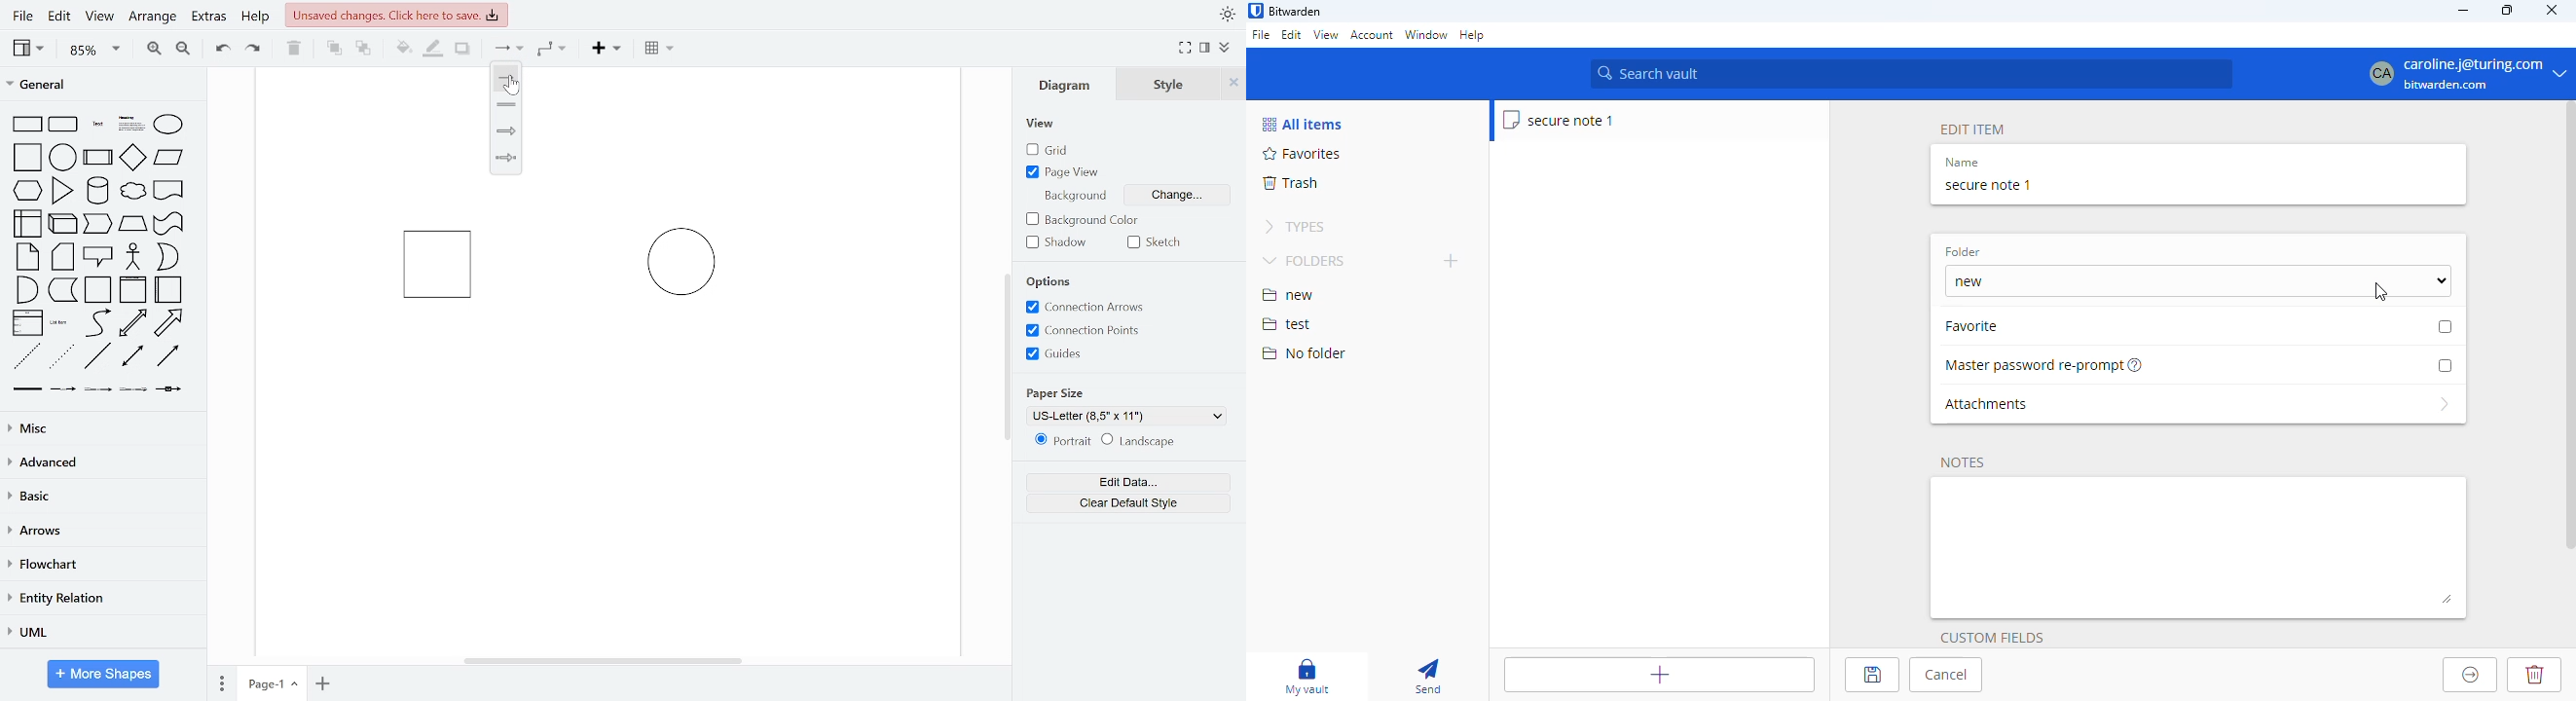  I want to click on edit item, so click(1973, 130).